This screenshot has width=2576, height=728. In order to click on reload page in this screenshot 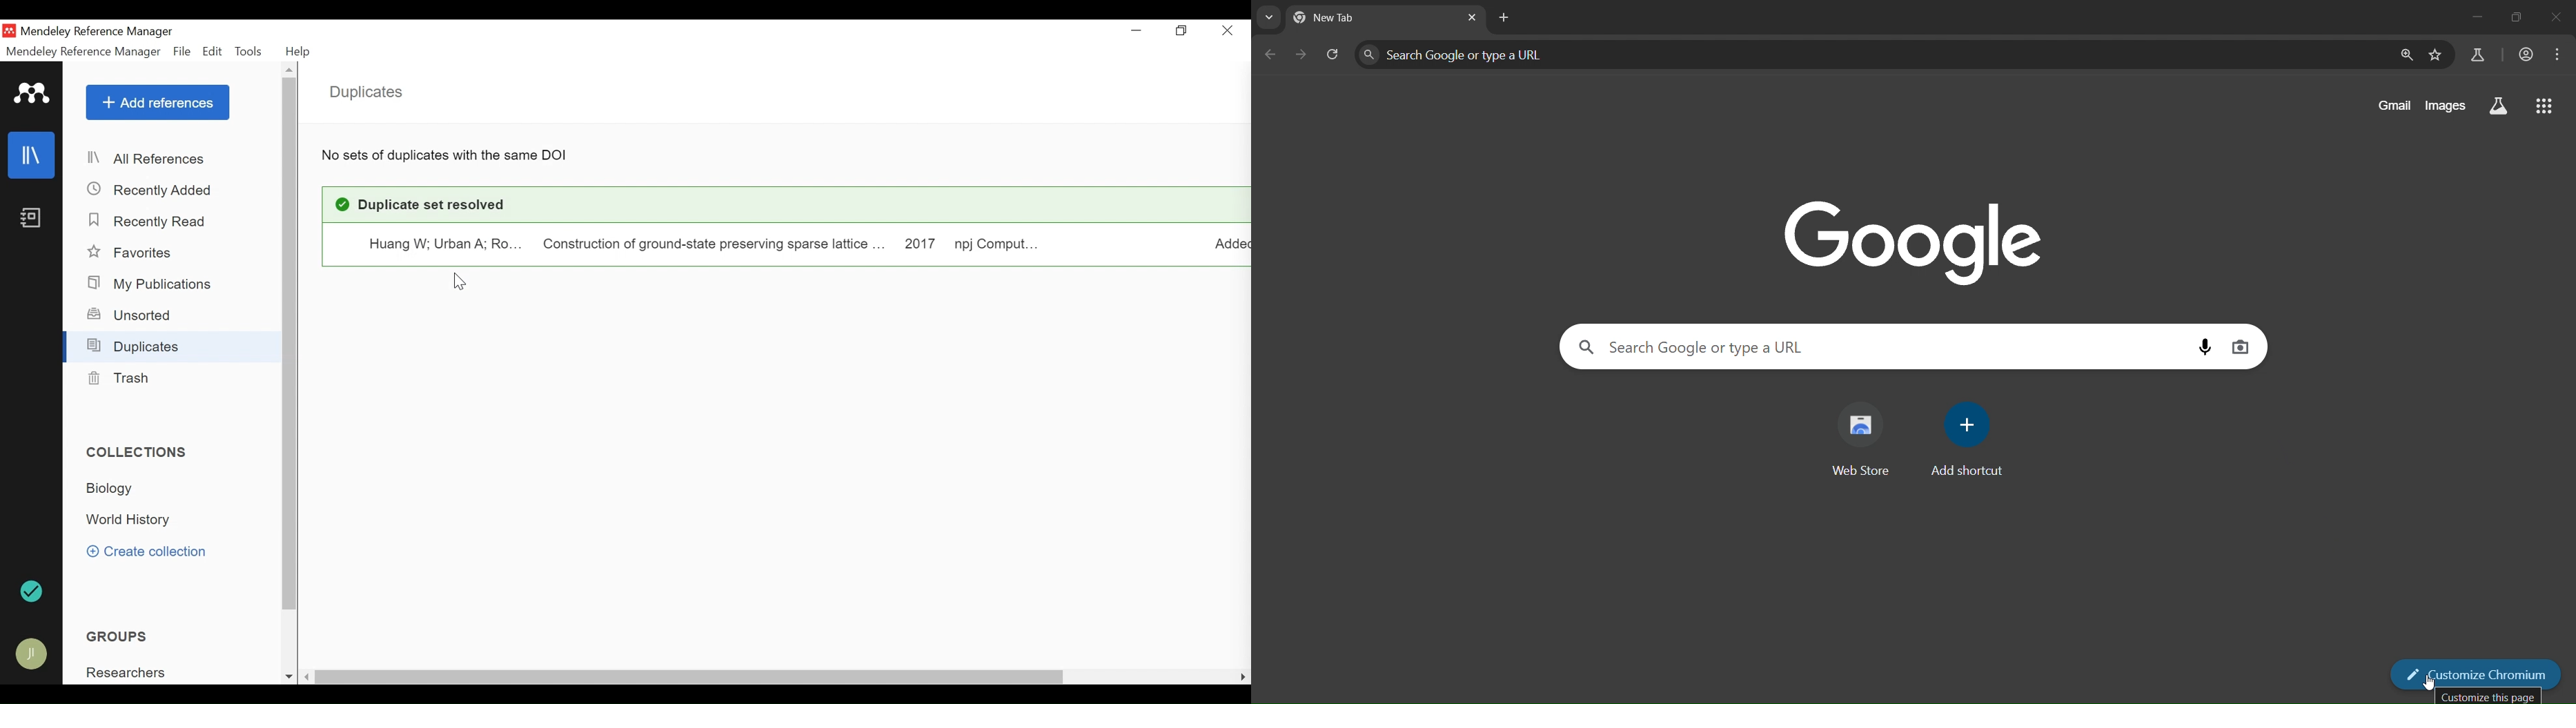, I will do `click(1333, 52)`.